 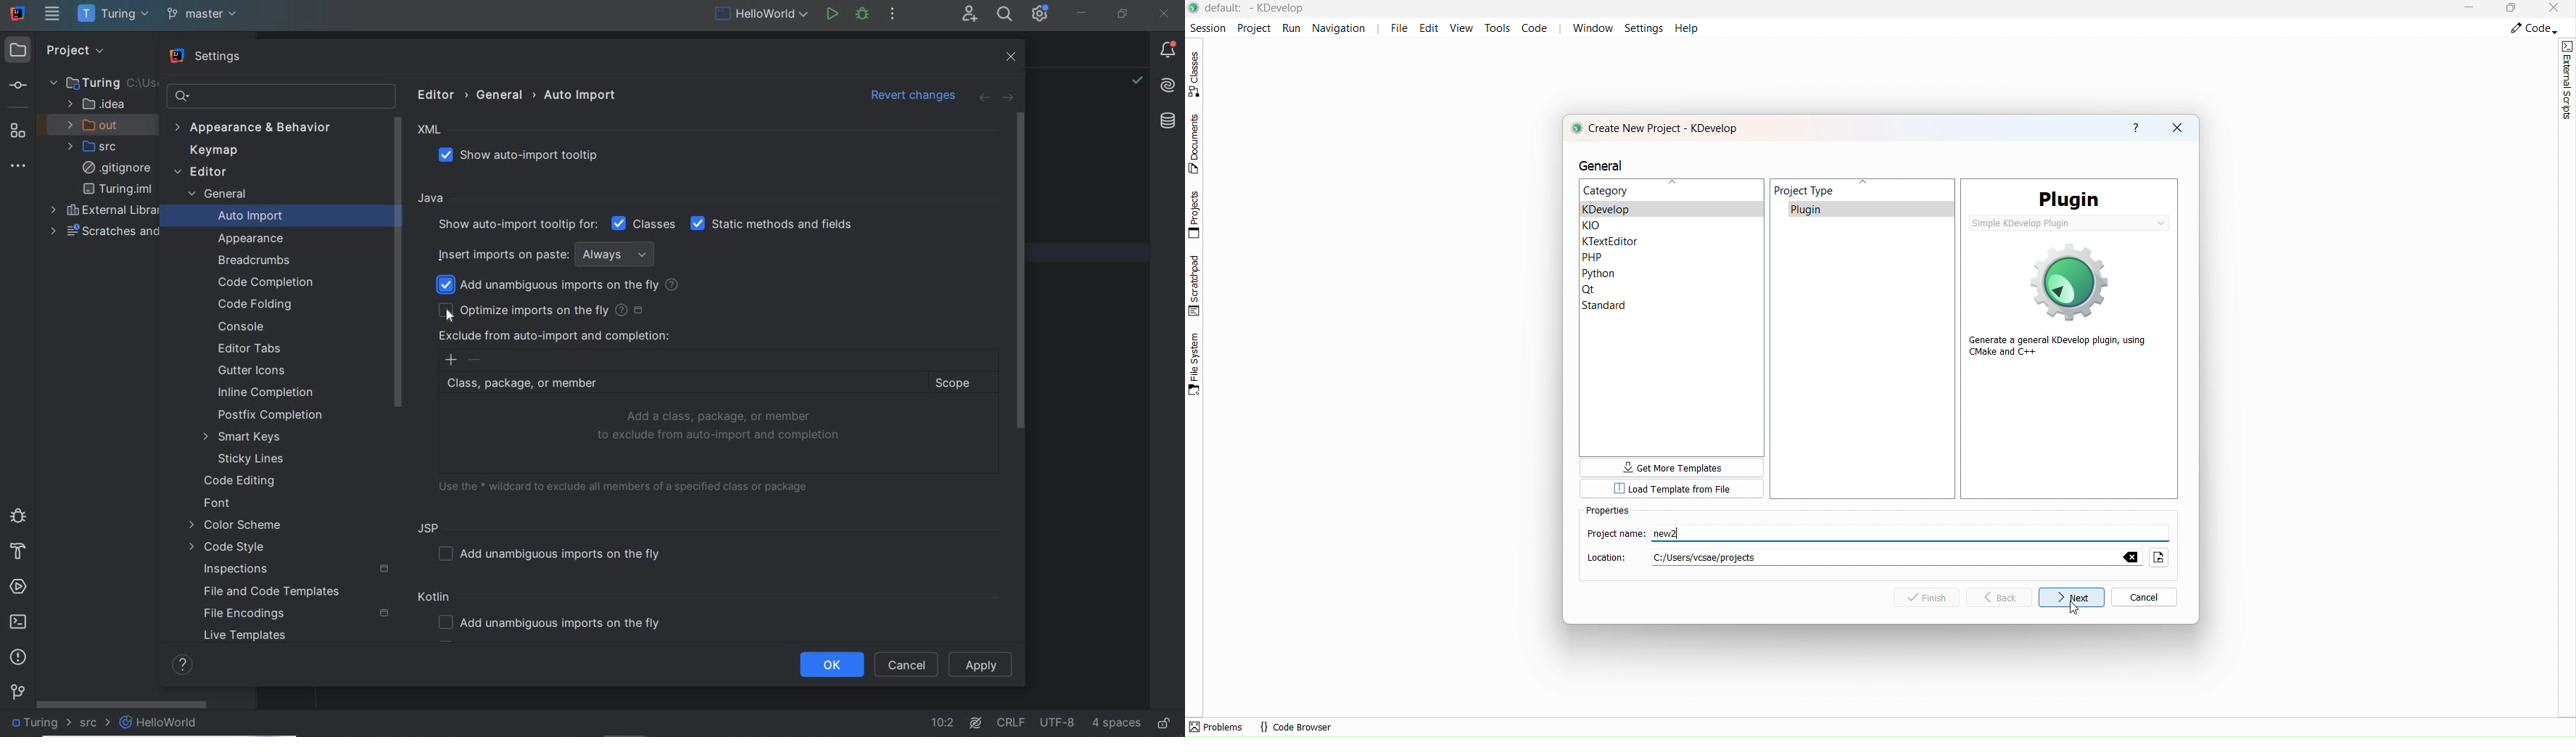 I want to click on Template from file, so click(x=1672, y=489).